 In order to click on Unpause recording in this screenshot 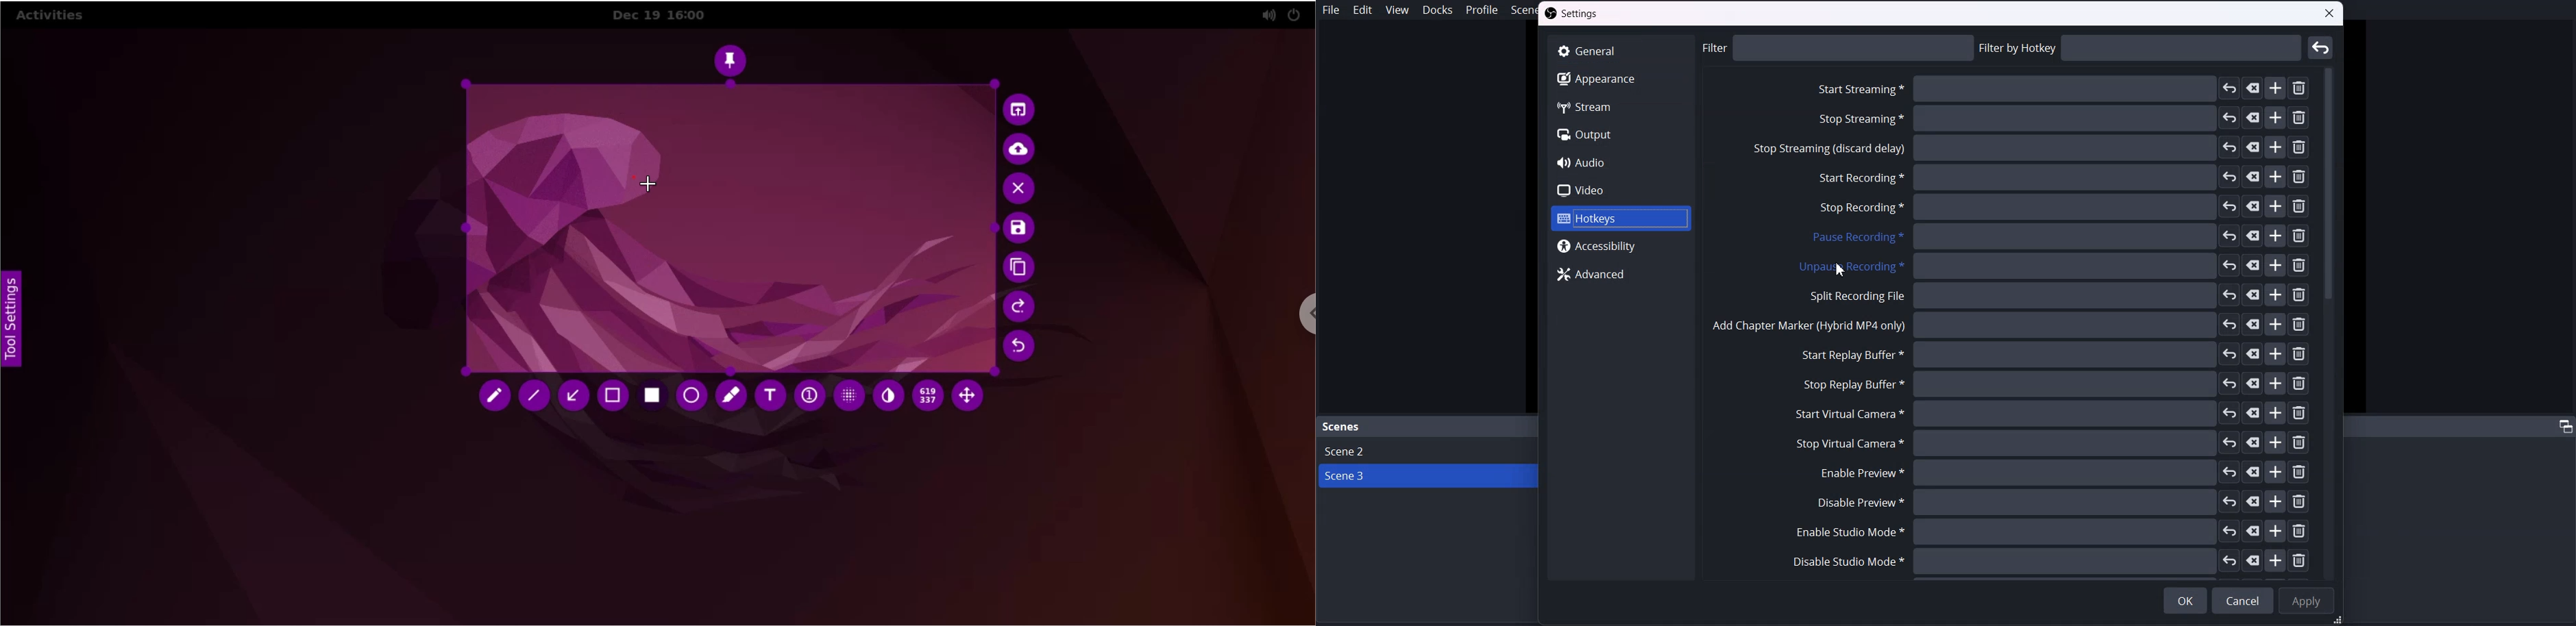, I will do `click(2053, 265)`.